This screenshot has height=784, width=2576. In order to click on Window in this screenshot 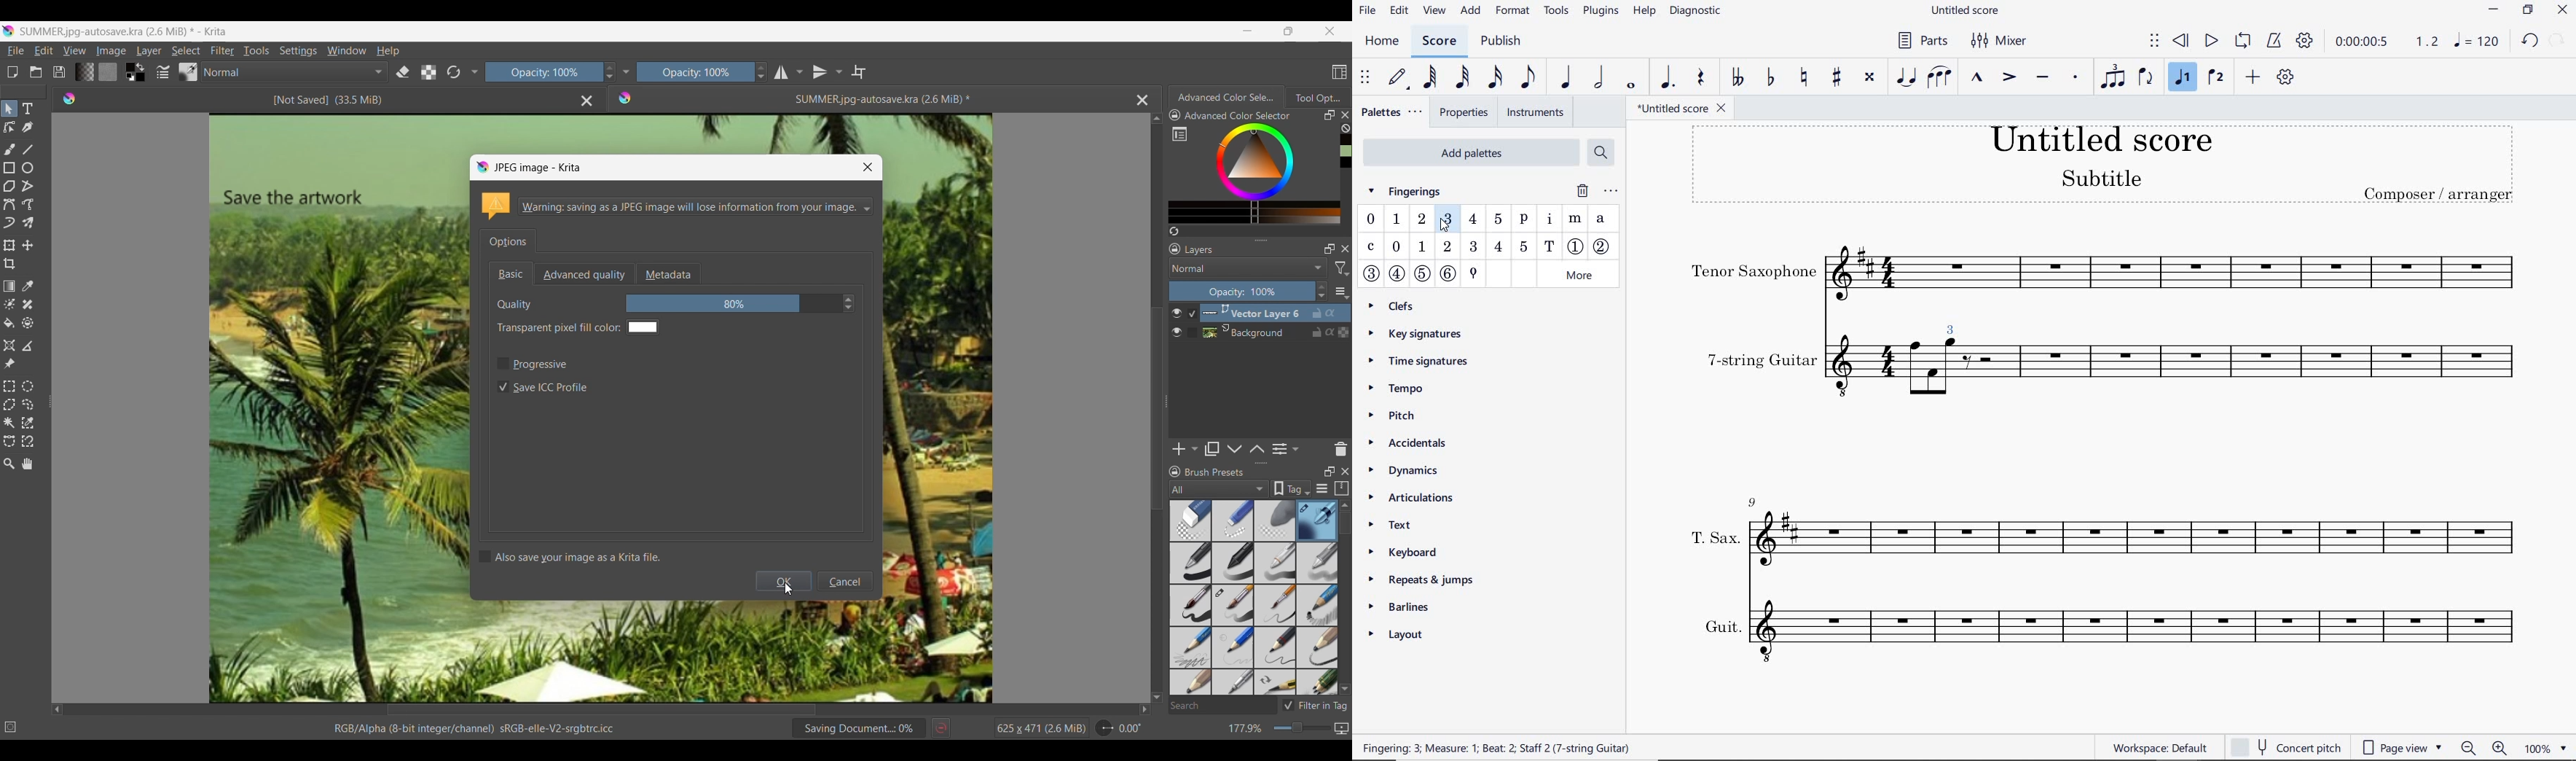, I will do `click(346, 50)`.